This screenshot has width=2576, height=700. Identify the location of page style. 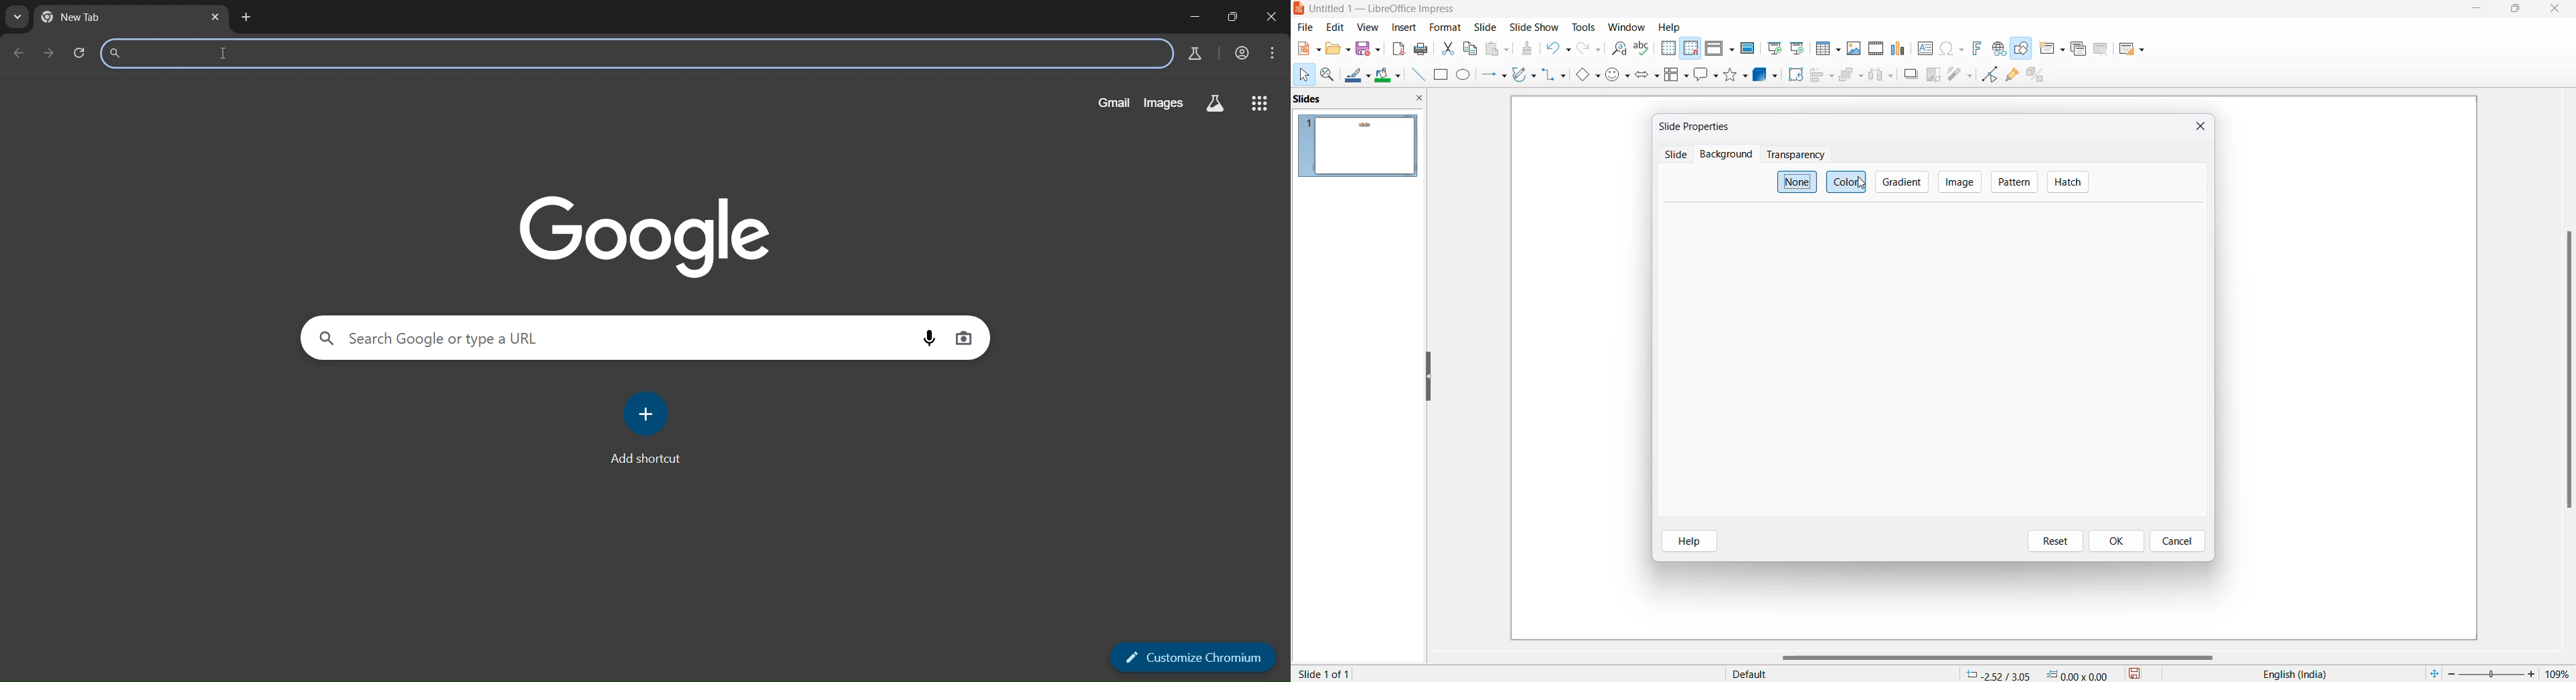
(1835, 673).